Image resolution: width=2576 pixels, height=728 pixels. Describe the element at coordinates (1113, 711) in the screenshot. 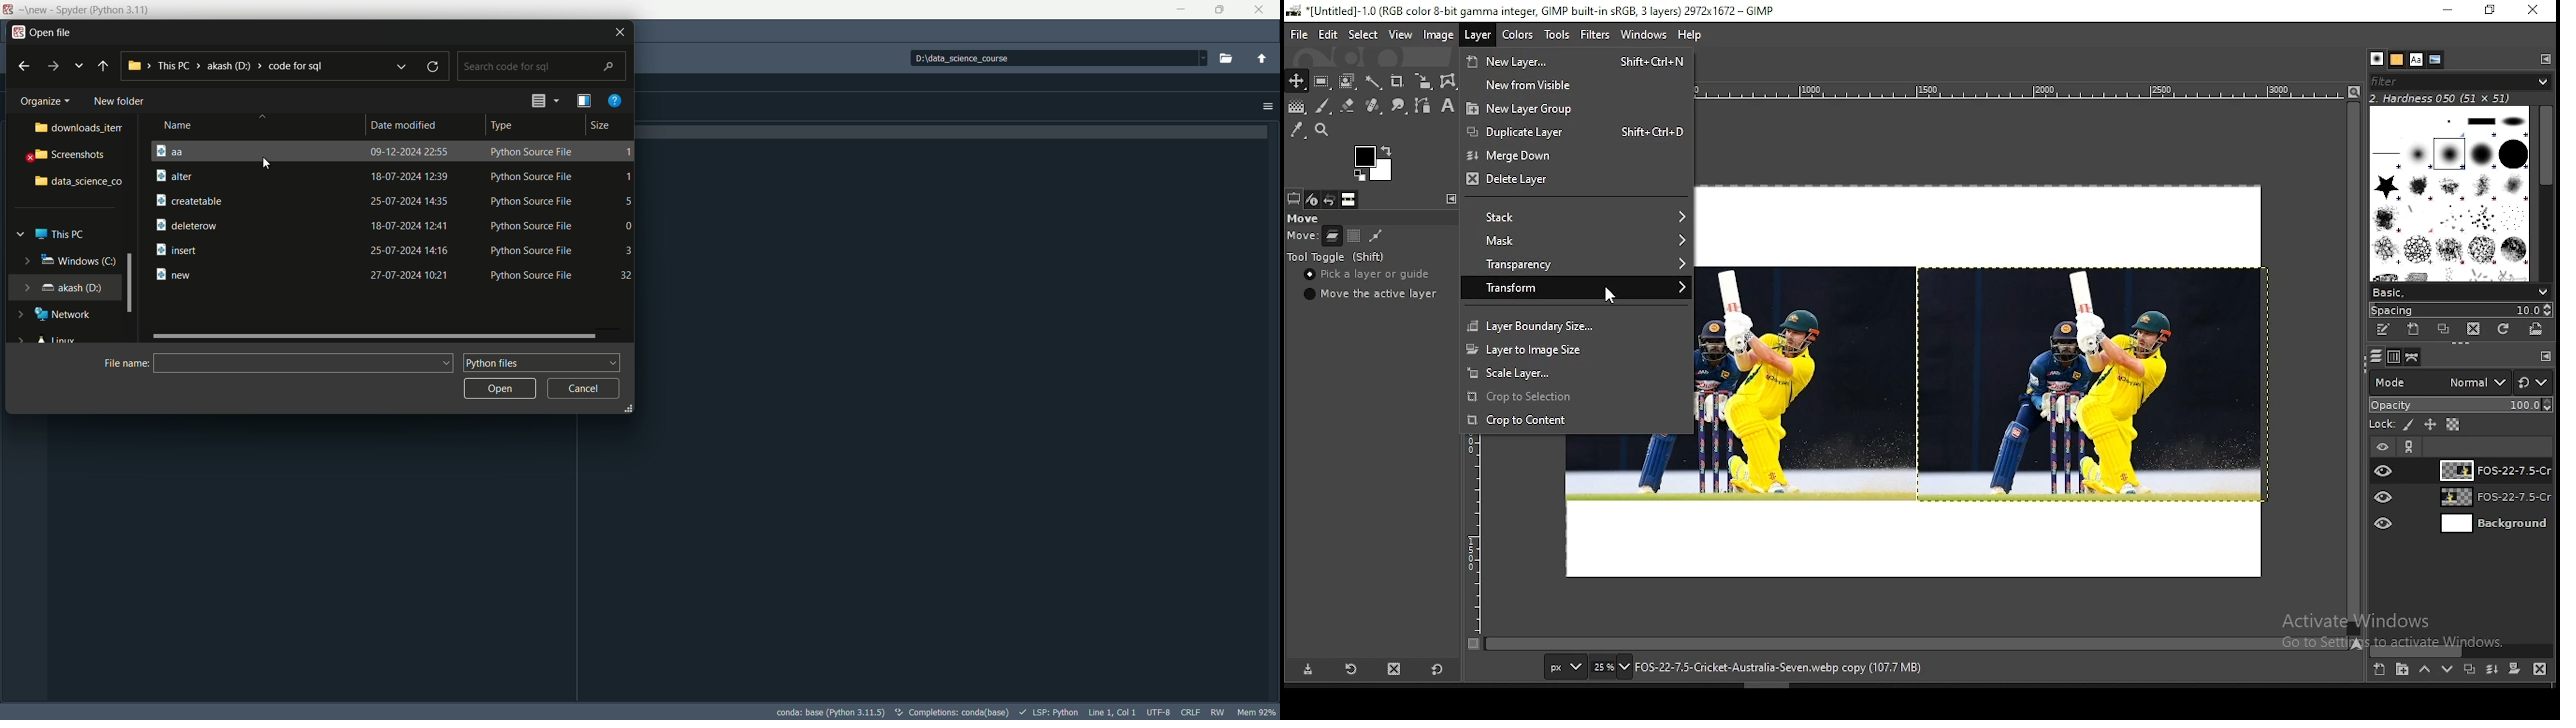

I see `cursor position` at that location.